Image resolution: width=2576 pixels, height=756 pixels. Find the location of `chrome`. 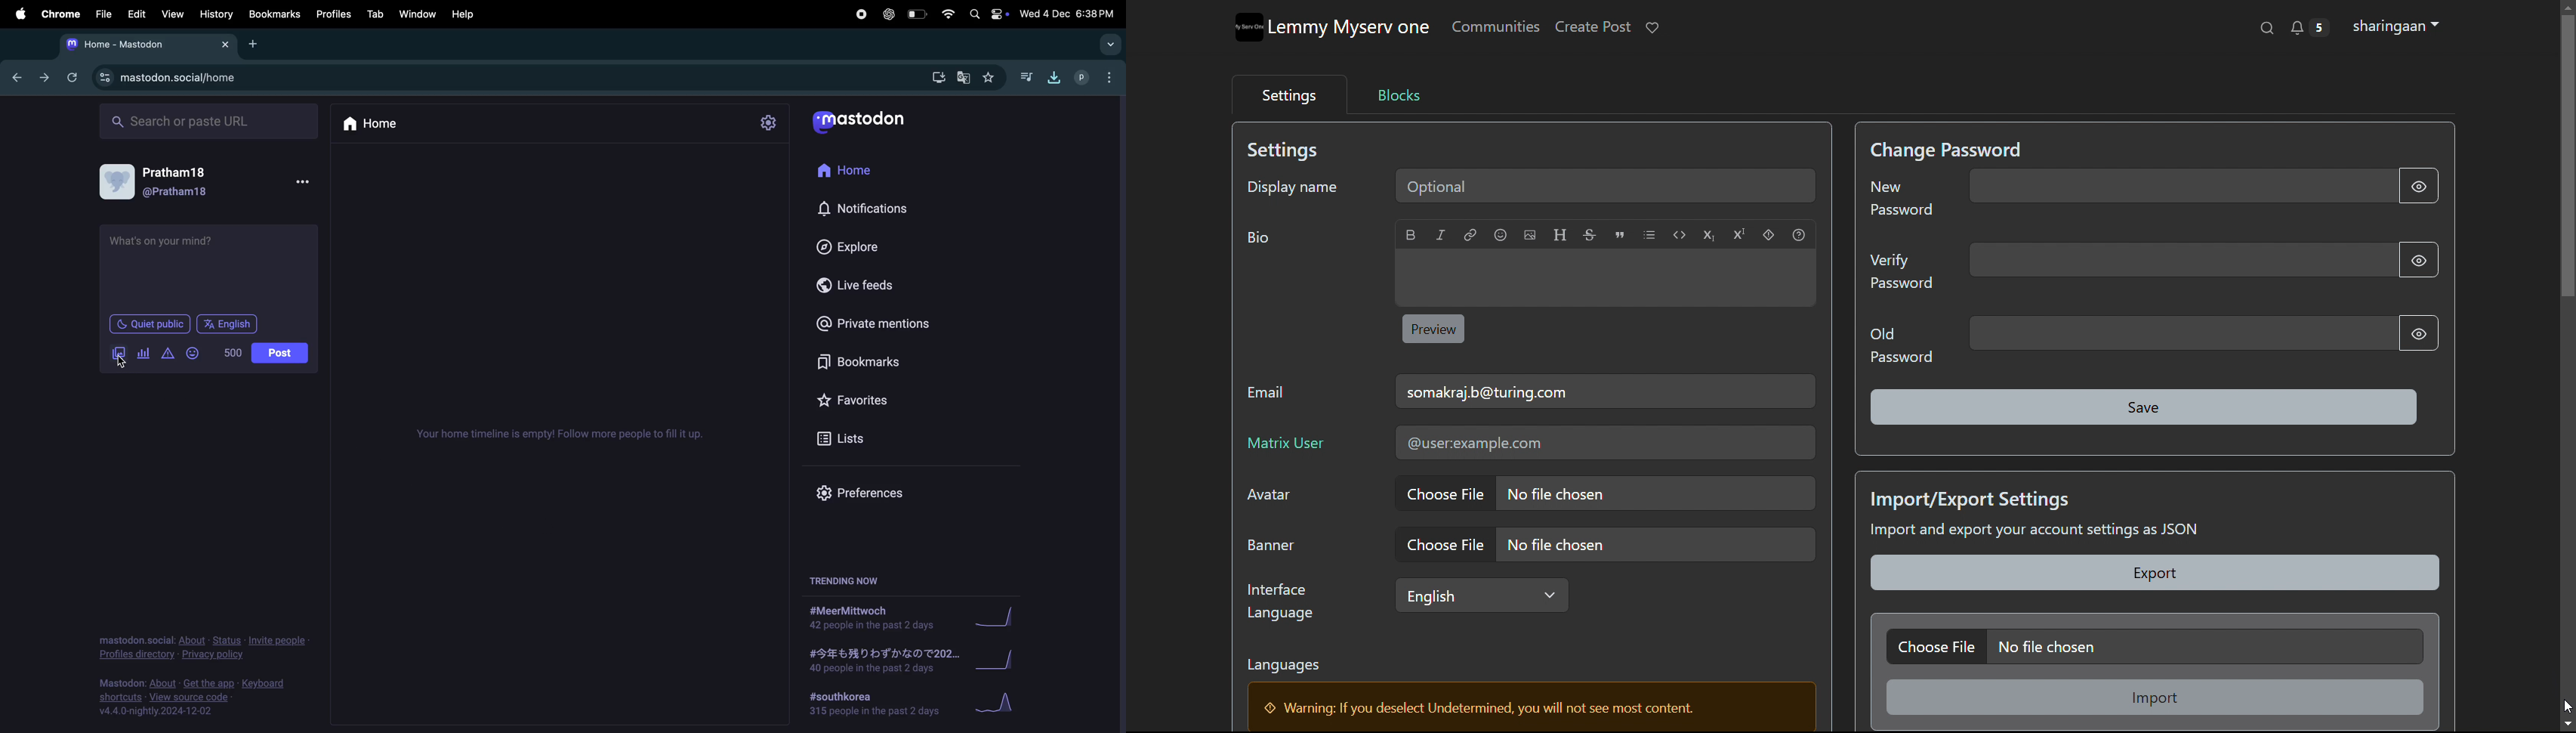

chrome is located at coordinates (59, 16).